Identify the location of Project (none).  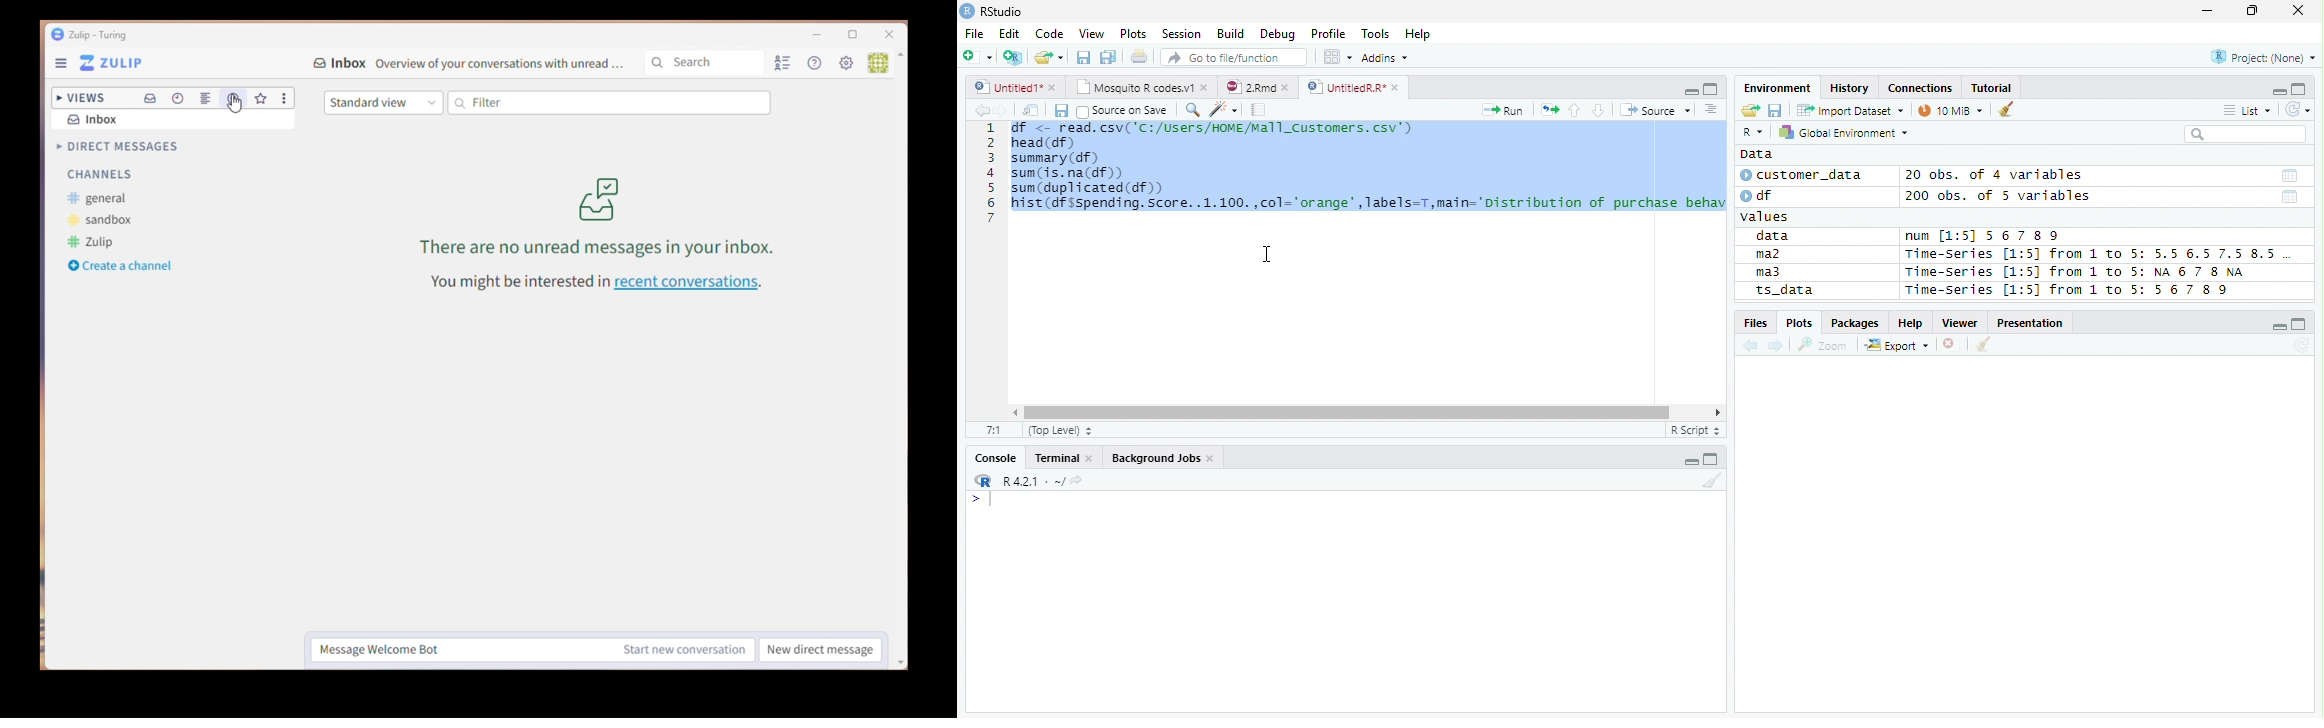
(2266, 55).